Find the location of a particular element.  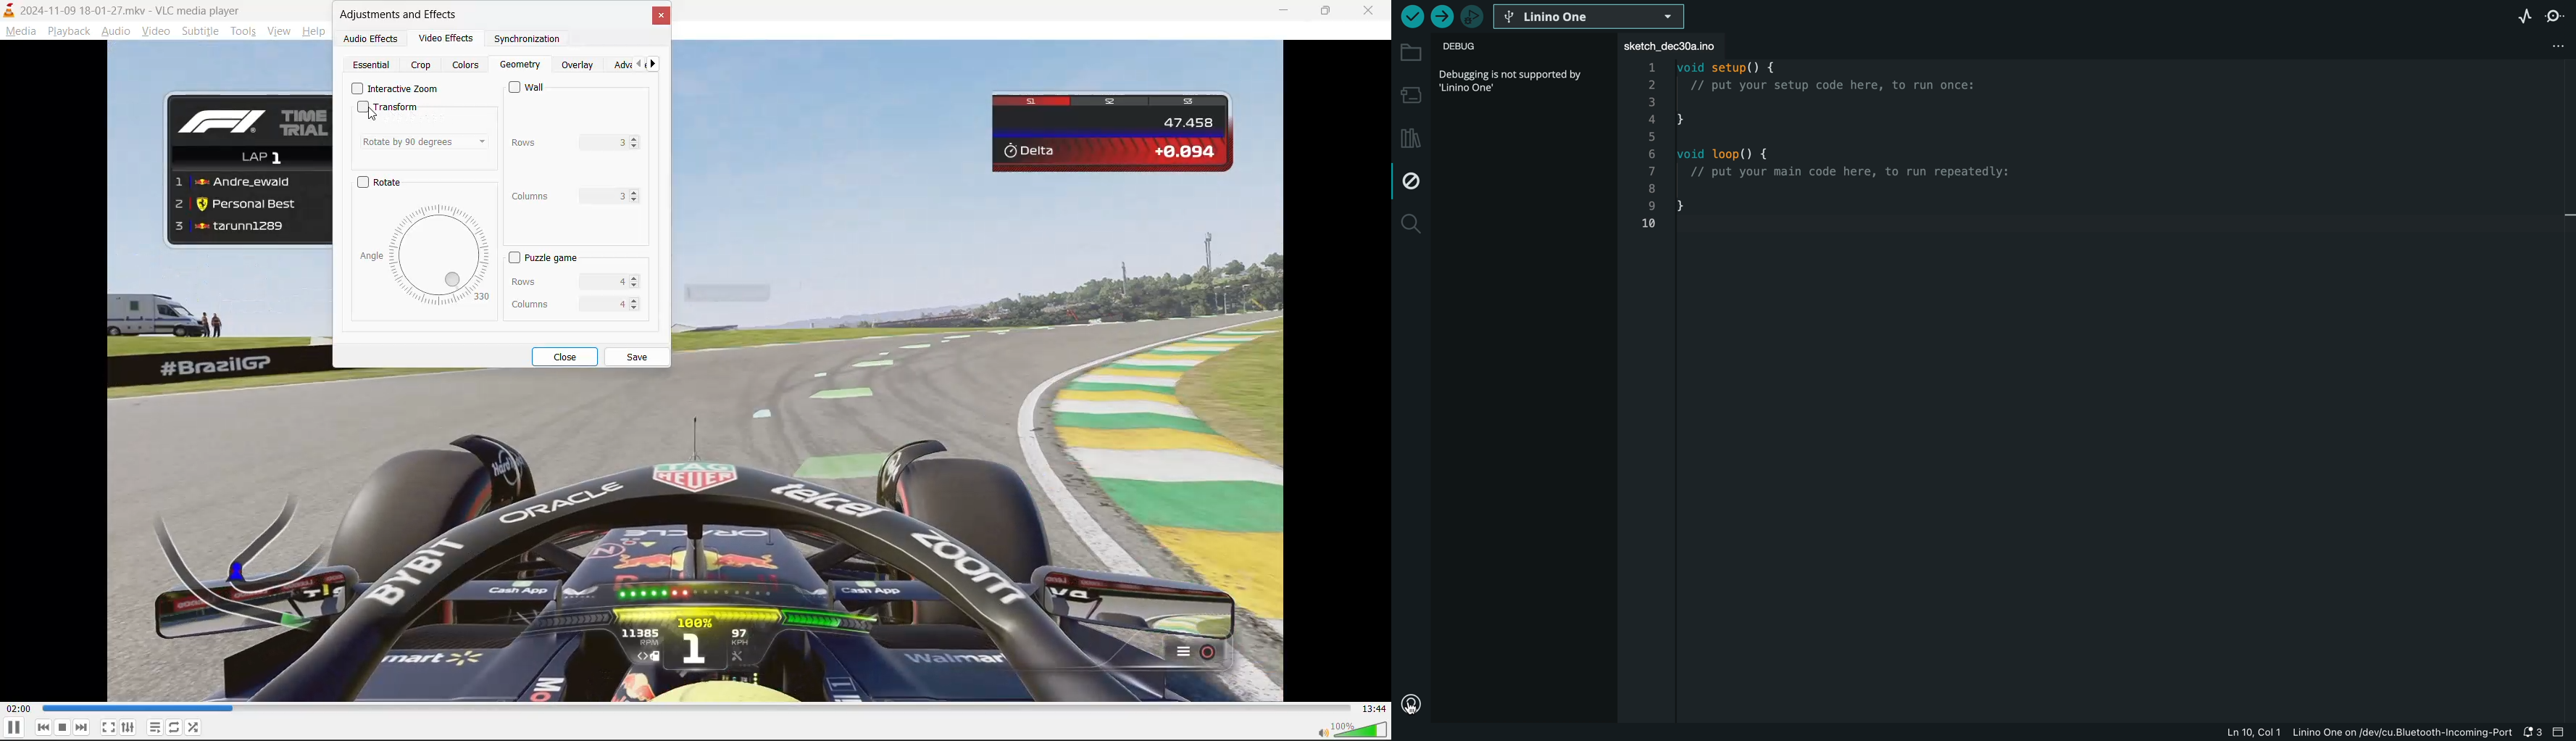

video is located at coordinates (156, 34).